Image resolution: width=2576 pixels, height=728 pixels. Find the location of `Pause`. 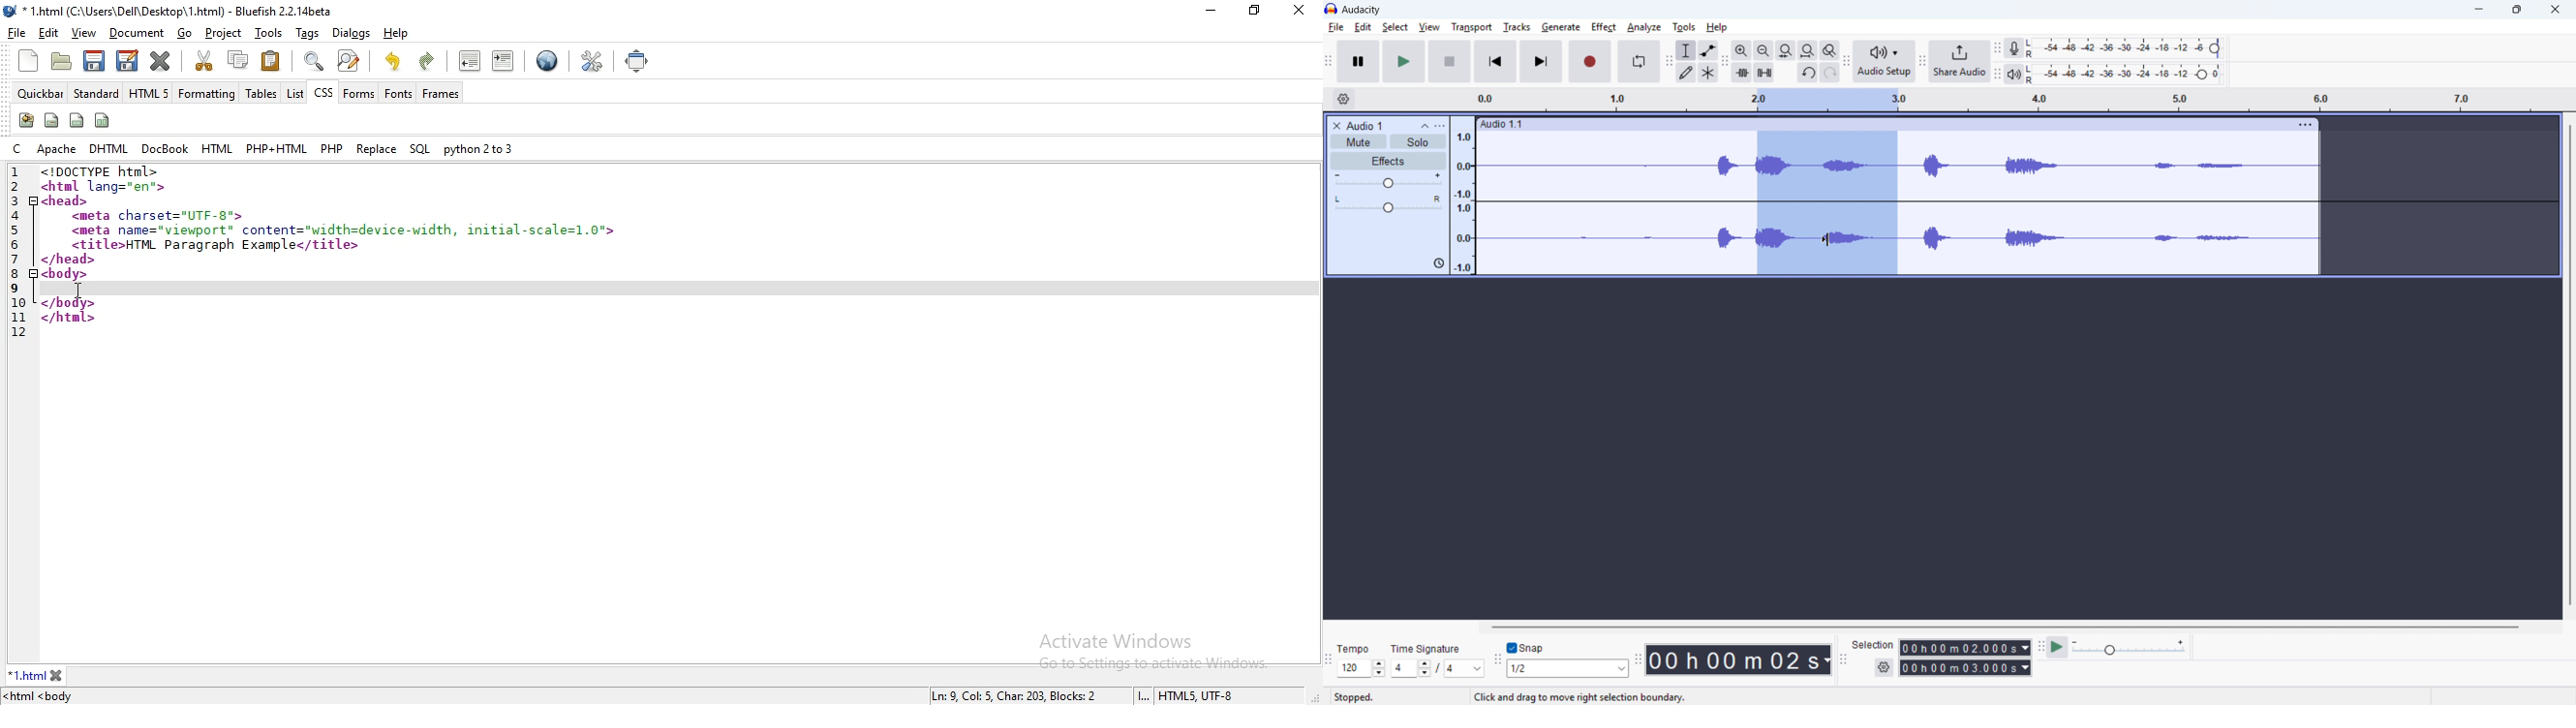

Pause is located at coordinates (1359, 61).